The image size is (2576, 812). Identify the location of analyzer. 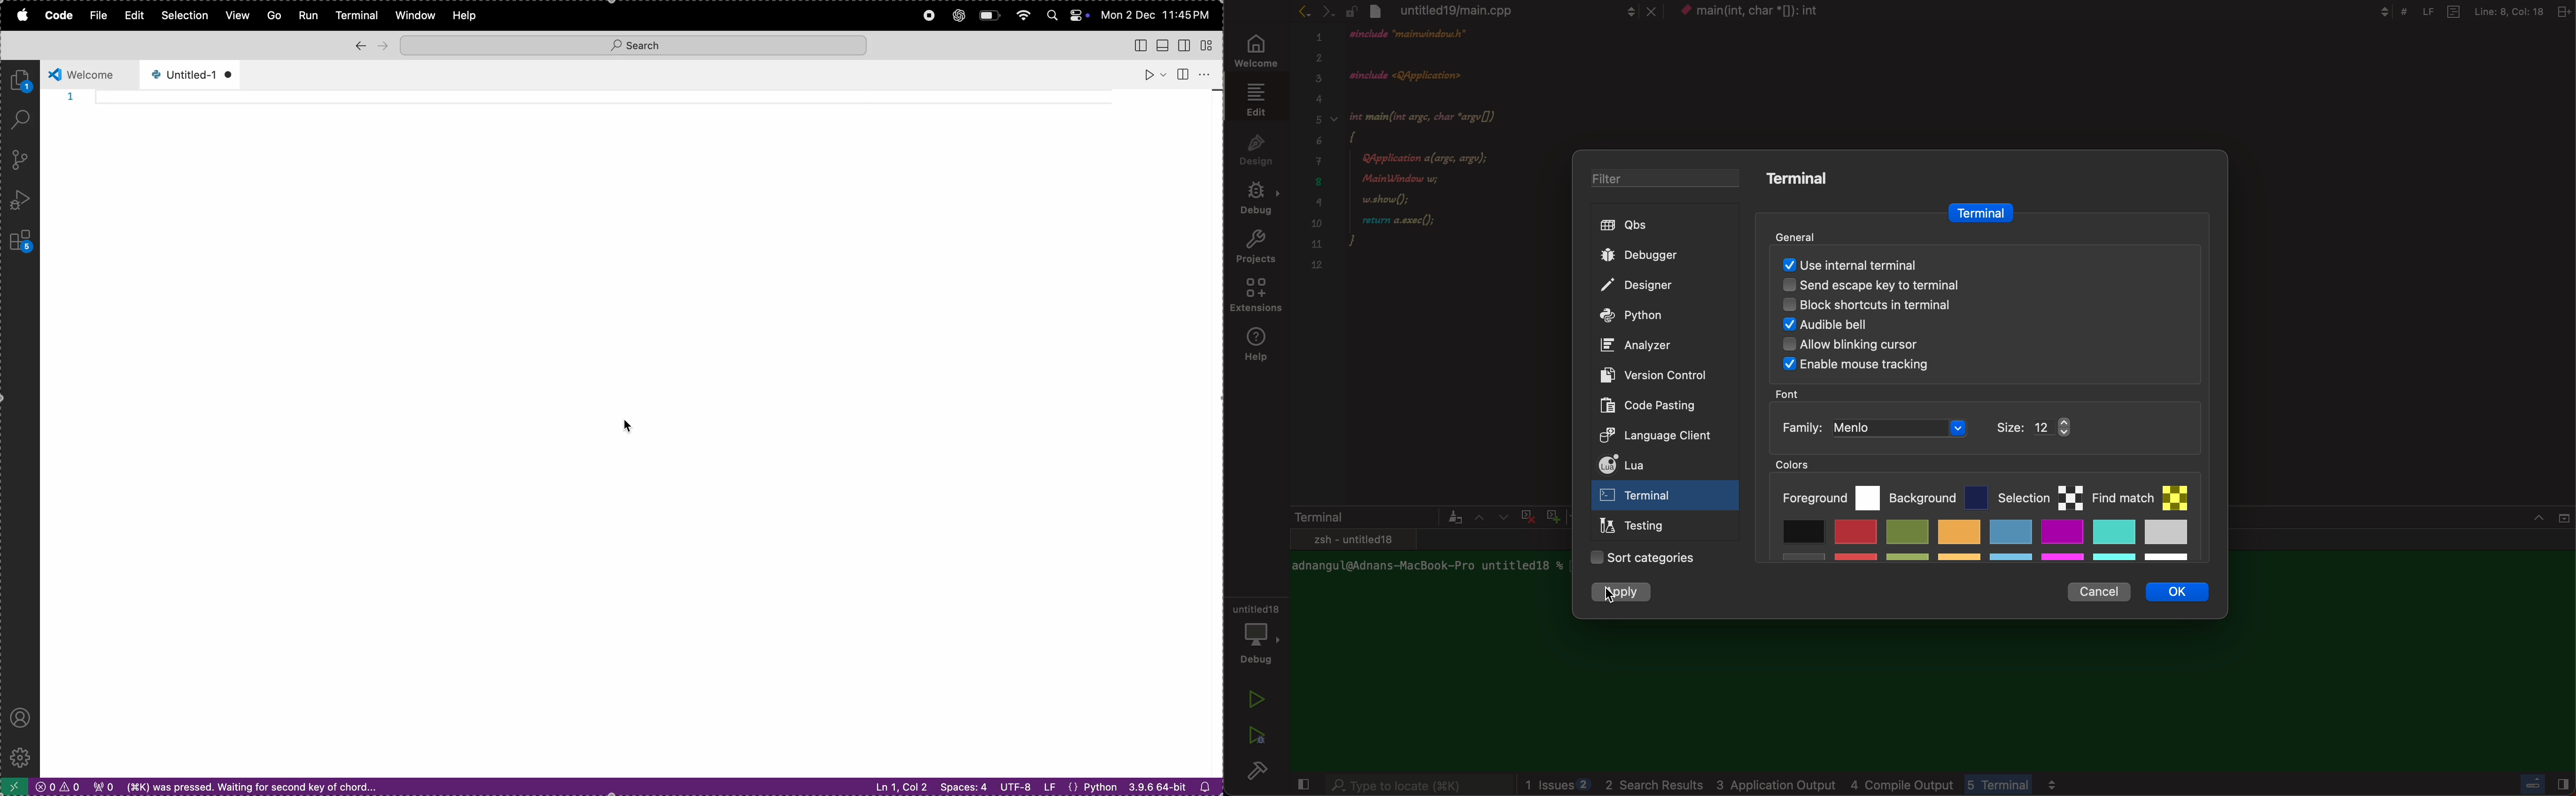
(1641, 345).